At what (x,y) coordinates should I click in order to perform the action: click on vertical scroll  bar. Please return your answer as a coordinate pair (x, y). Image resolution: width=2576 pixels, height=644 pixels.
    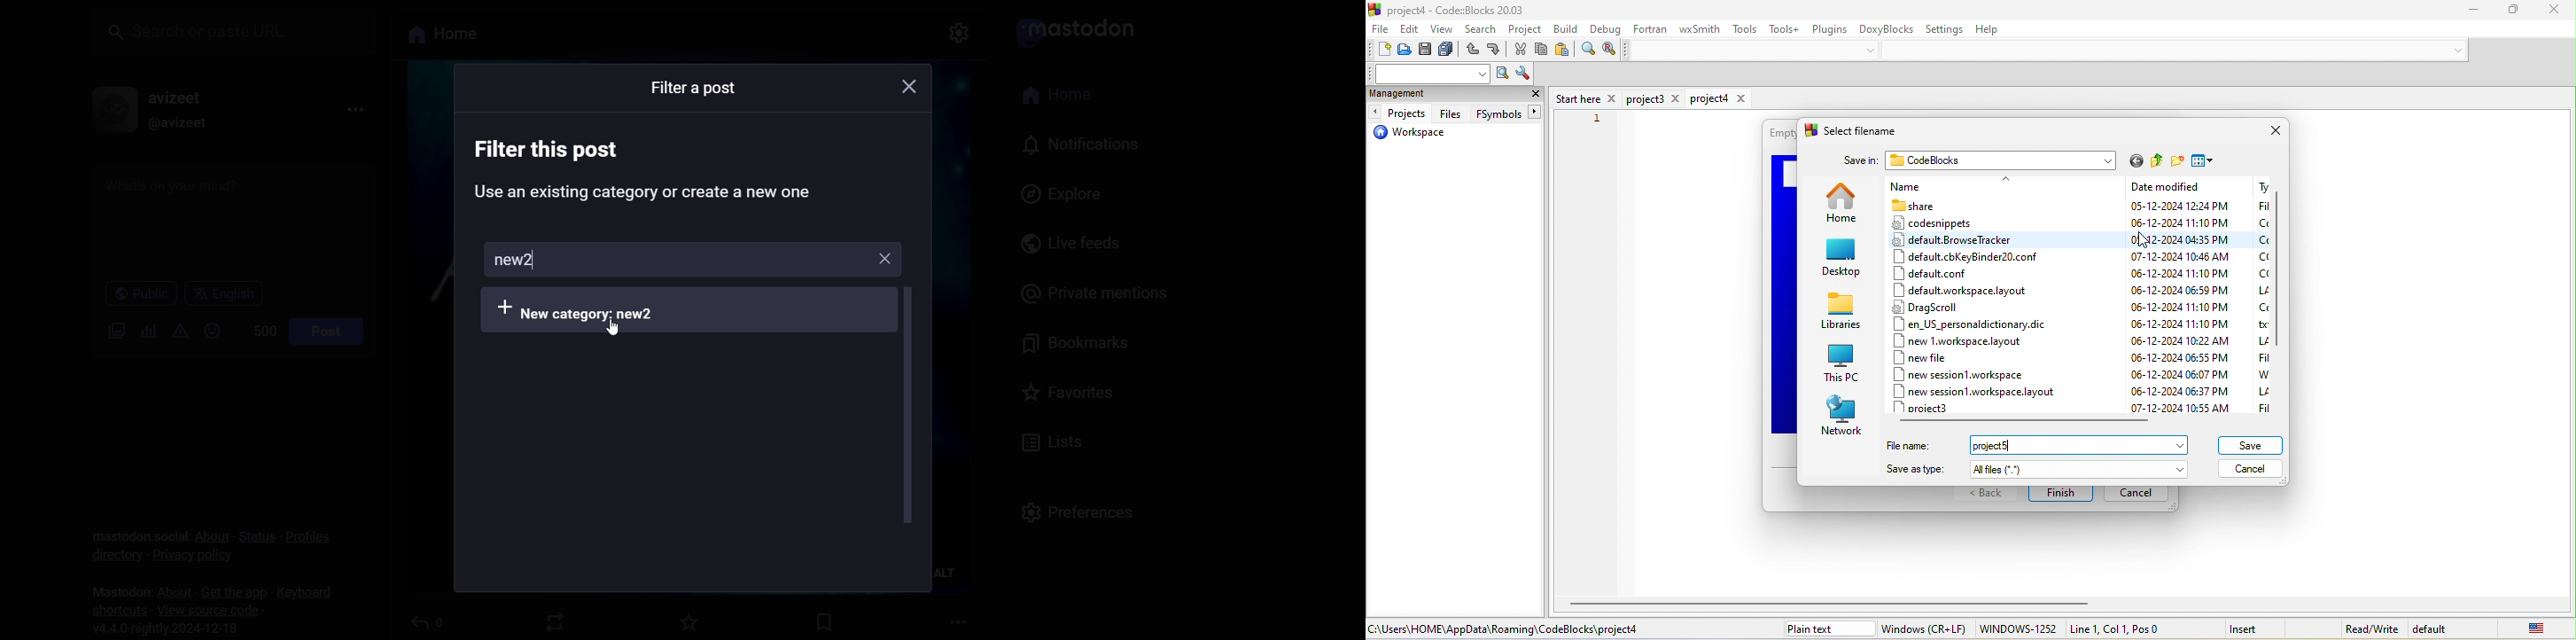
    Looking at the image, I should click on (2280, 275).